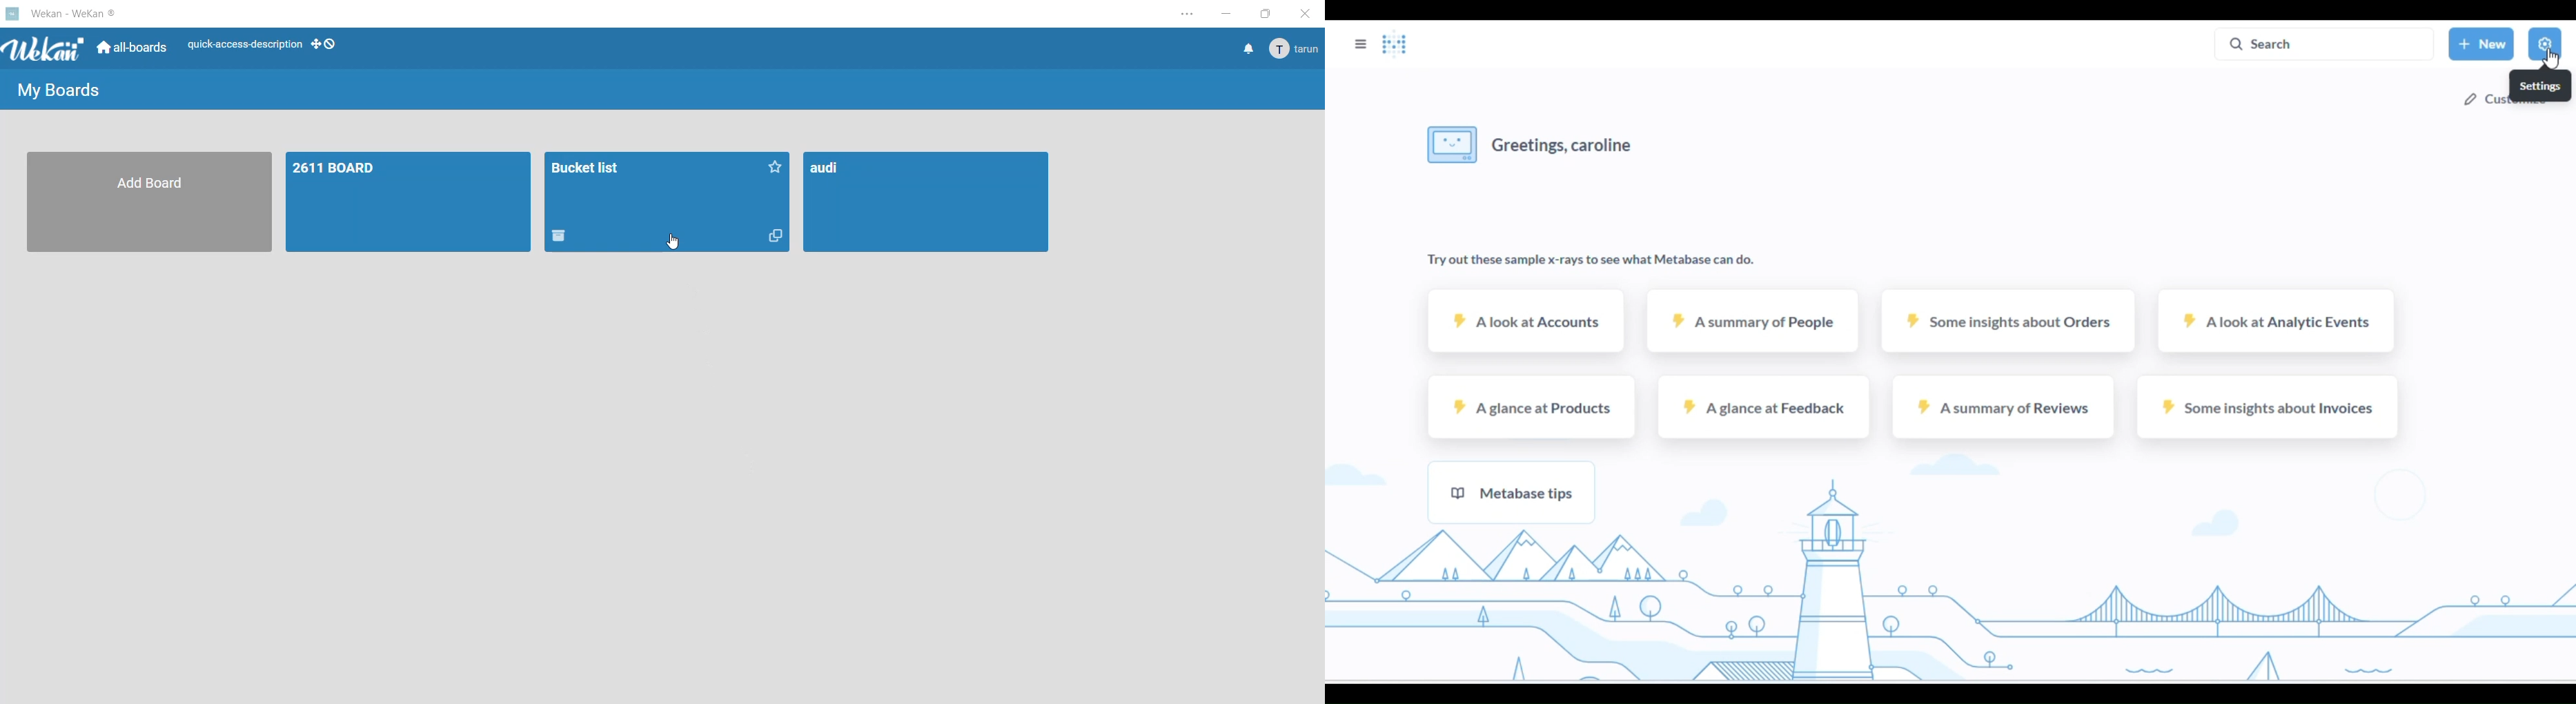 Image resolution: width=2576 pixels, height=728 pixels. What do you see at coordinates (2002, 407) in the screenshot?
I see `a summary of reviews` at bounding box center [2002, 407].